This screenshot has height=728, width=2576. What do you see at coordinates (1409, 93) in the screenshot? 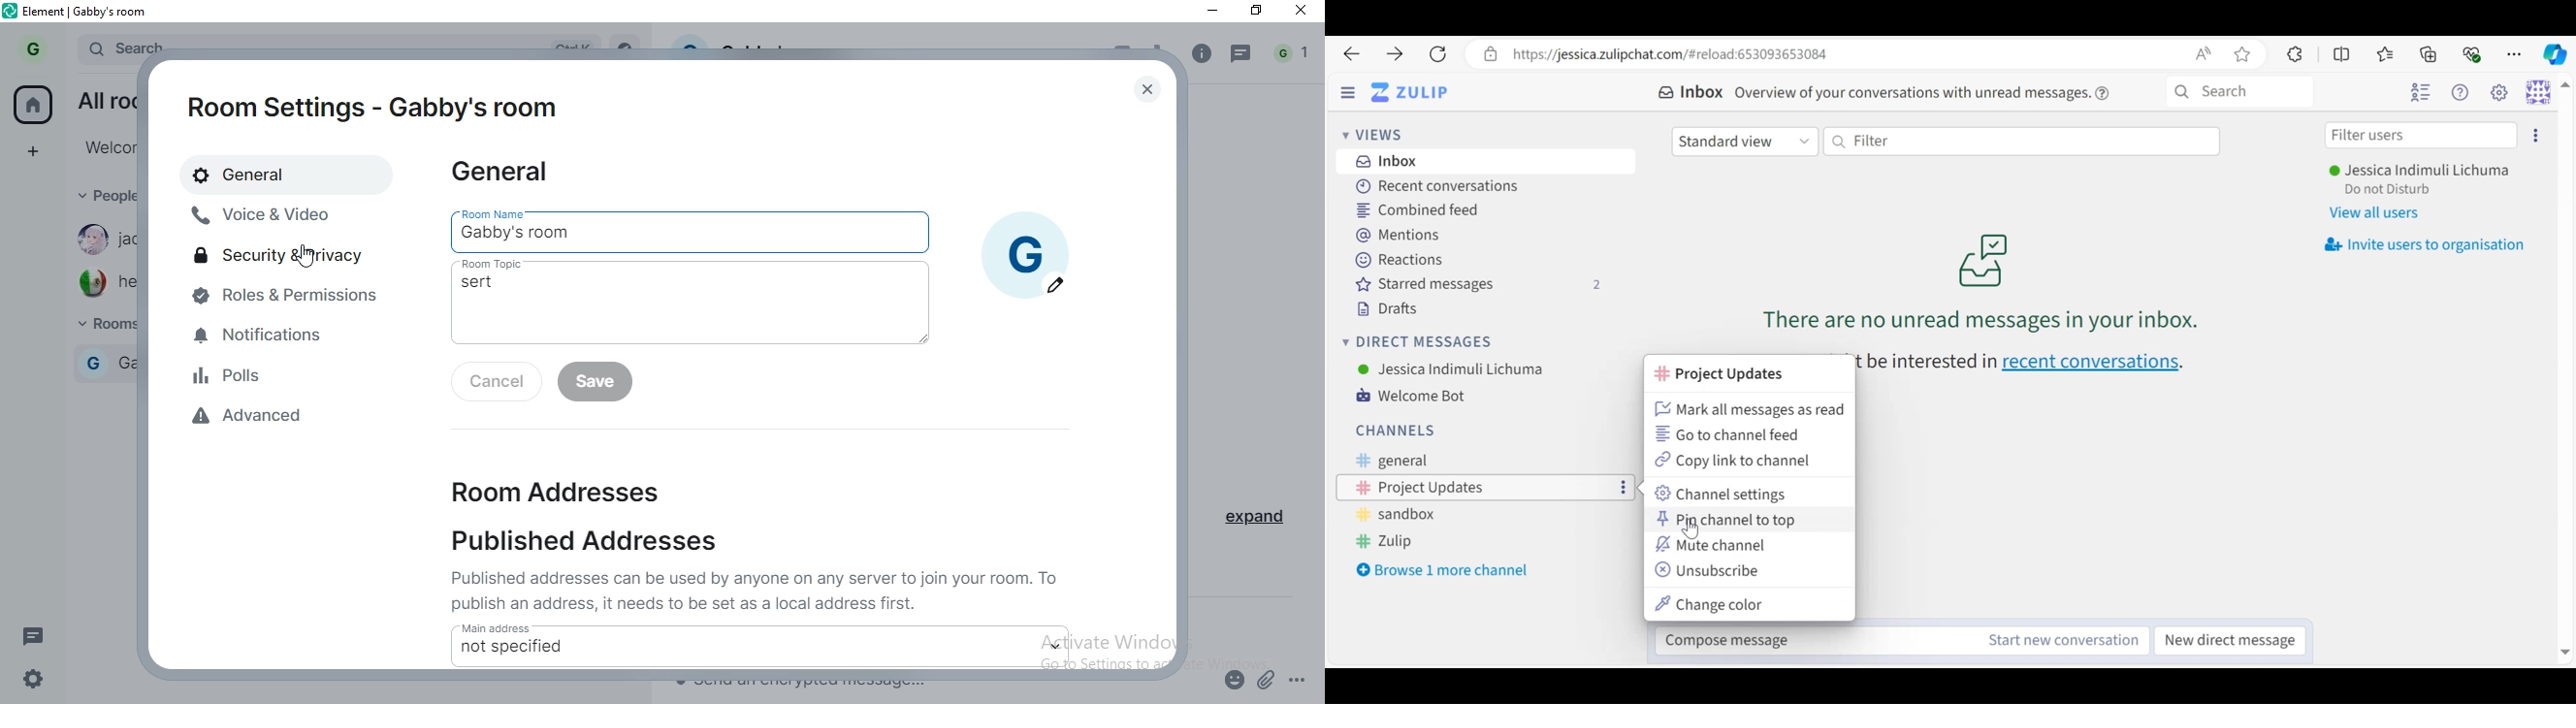
I see `Go to Home View` at bounding box center [1409, 93].